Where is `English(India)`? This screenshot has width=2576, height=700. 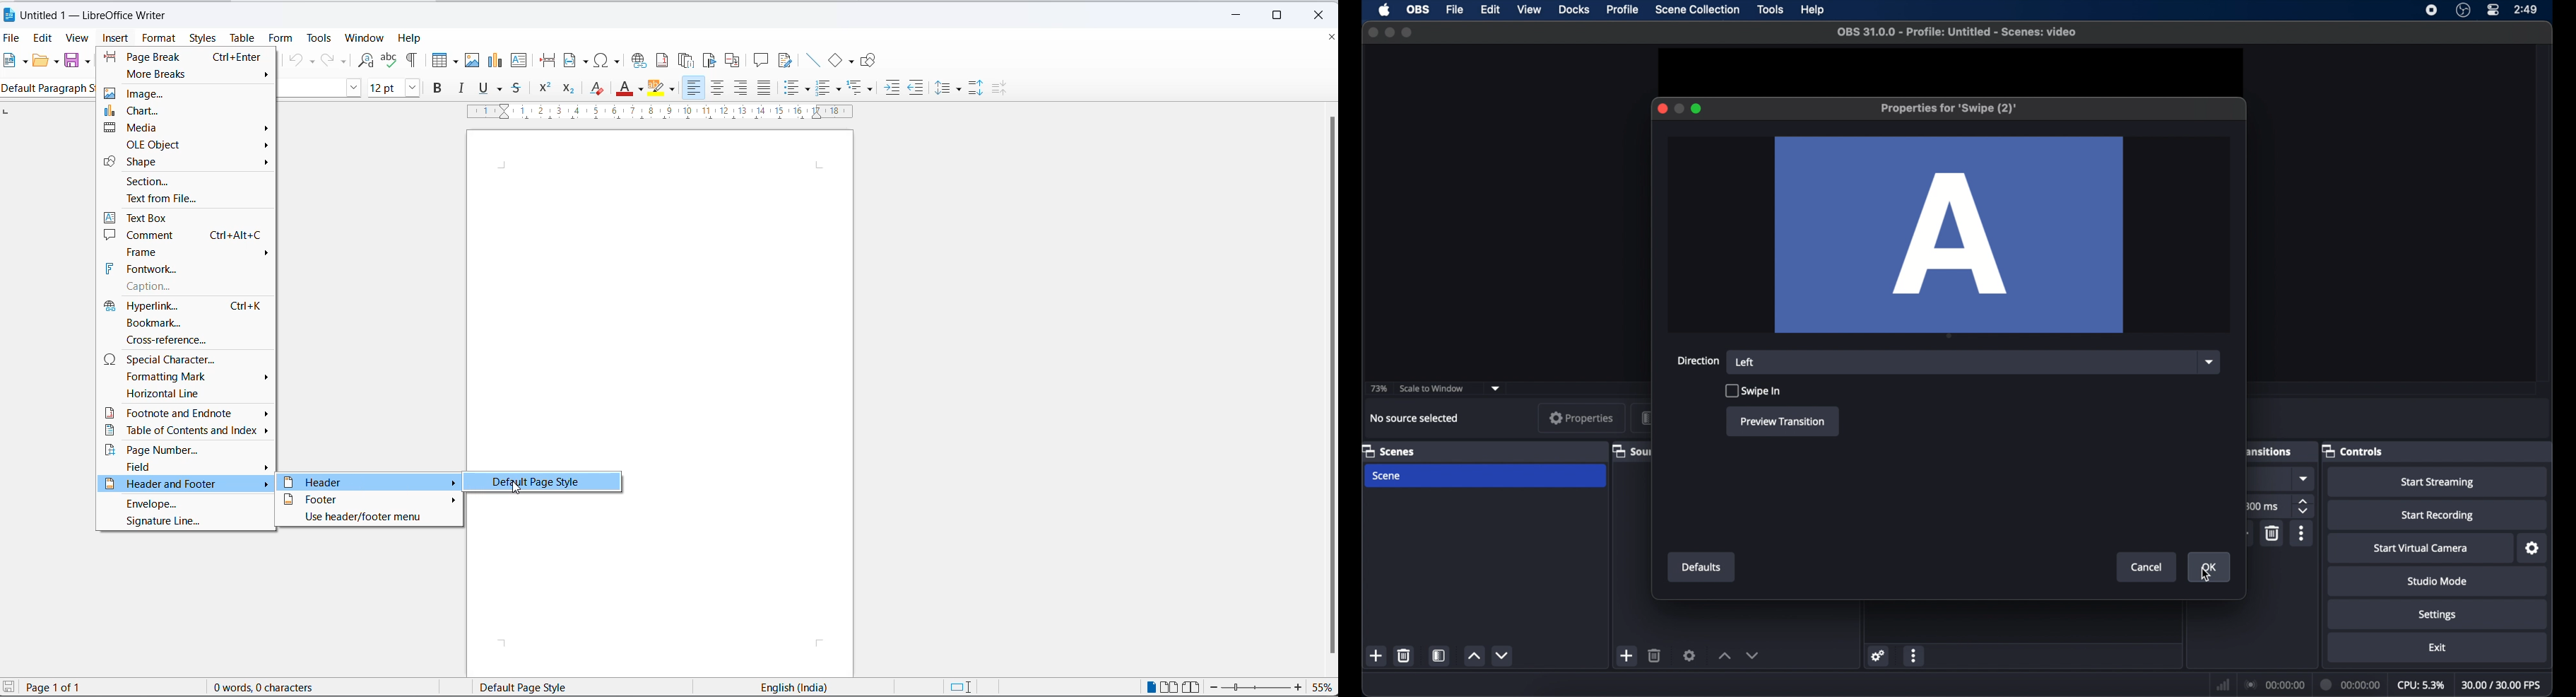 English(India) is located at coordinates (780, 686).